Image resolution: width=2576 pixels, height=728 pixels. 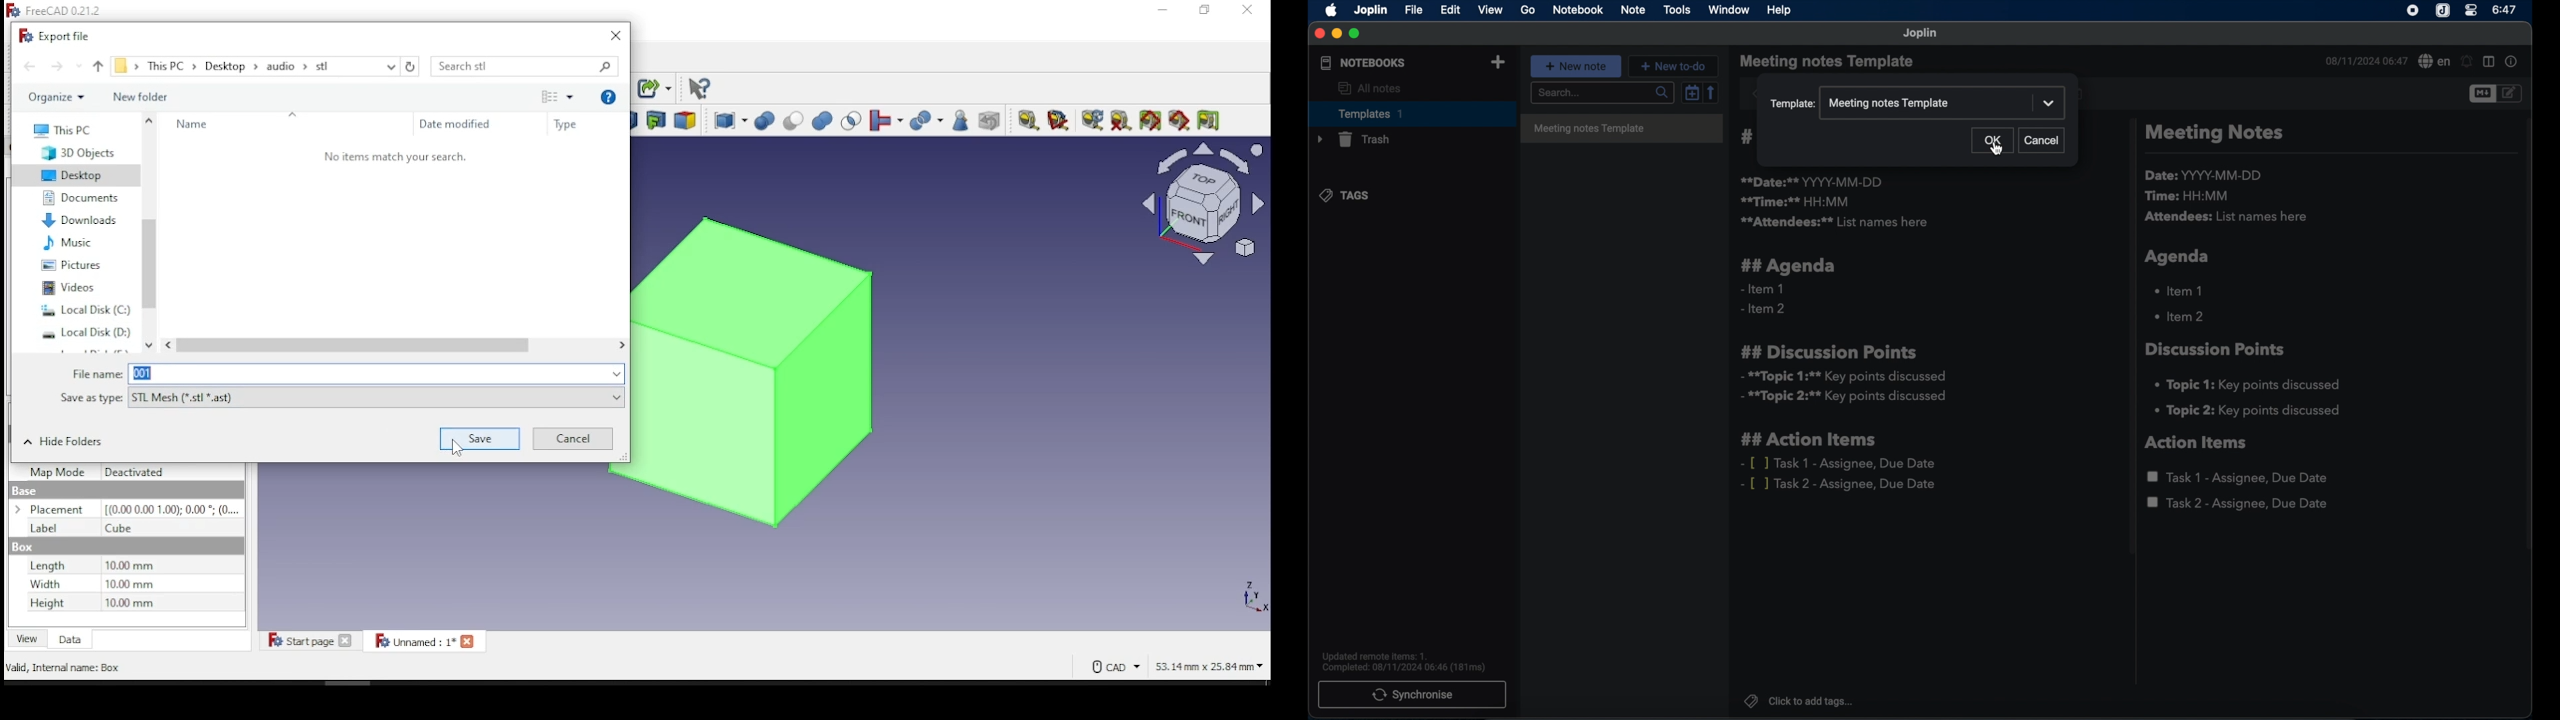 What do you see at coordinates (1633, 10) in the screenshot?
I see `note` at bounding box center [1633, 10].